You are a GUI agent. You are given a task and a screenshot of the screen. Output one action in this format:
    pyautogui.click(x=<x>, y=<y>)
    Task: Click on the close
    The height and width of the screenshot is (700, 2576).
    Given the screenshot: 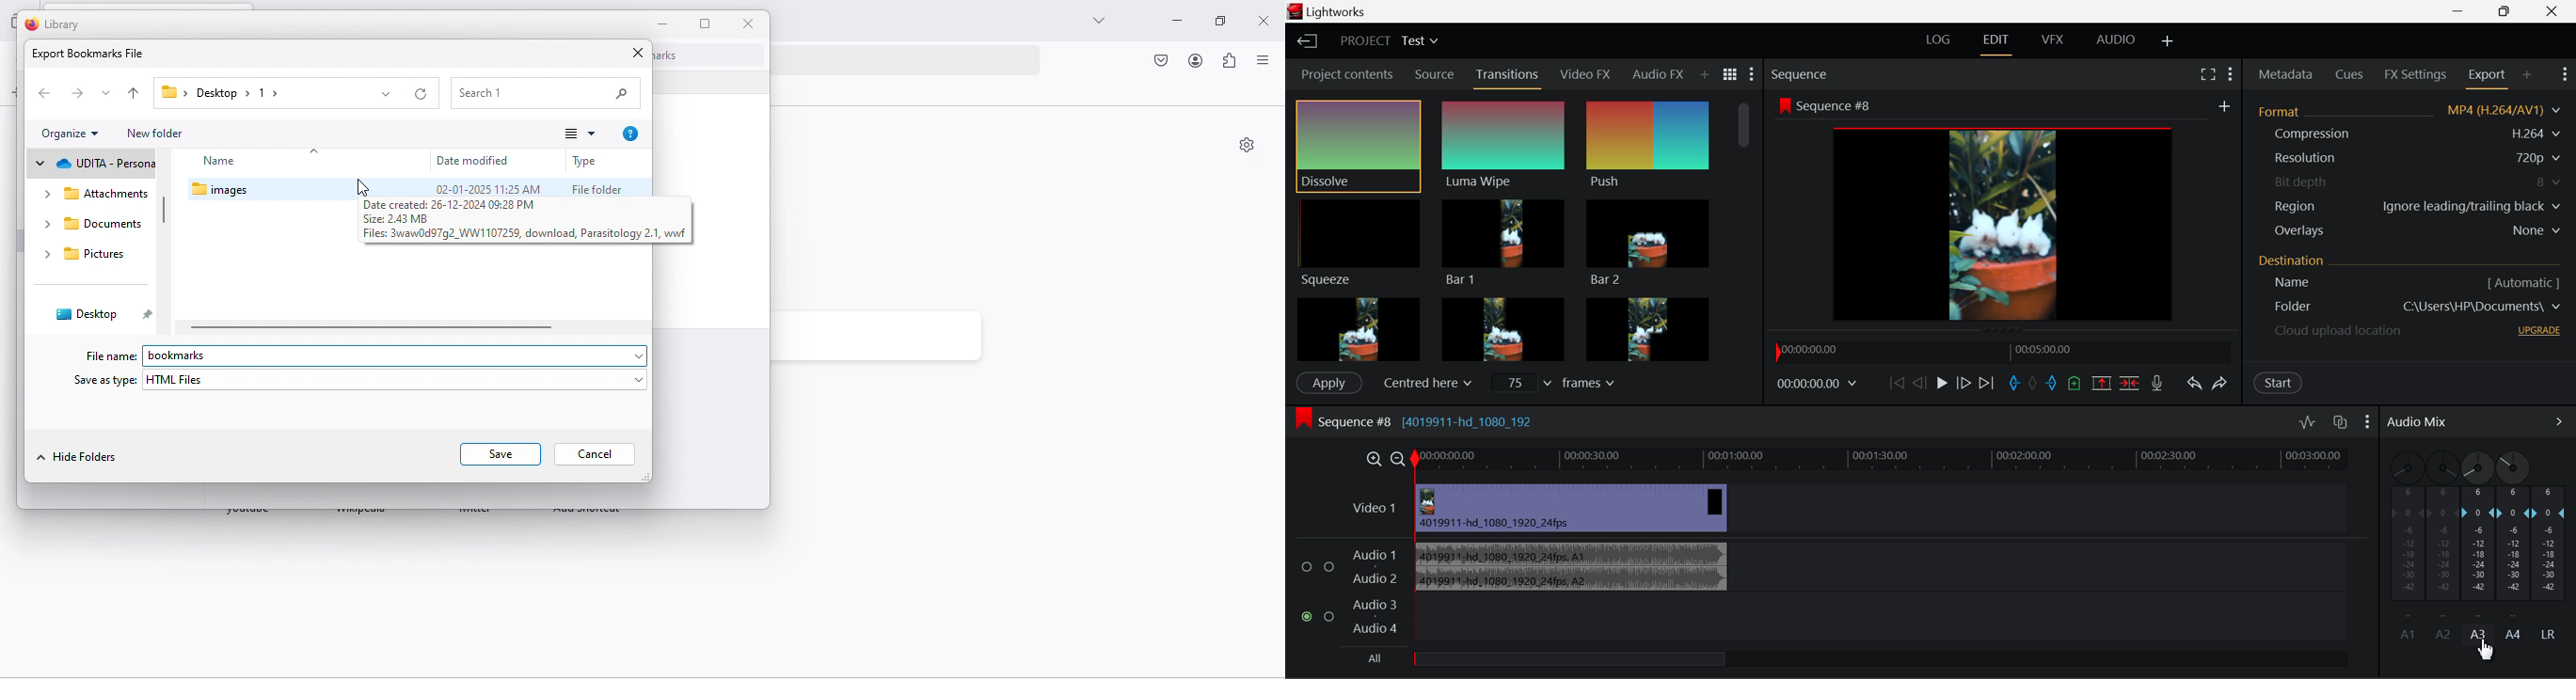 What is the action you would take?
    pyautogui.click(x=751, y=24)
    